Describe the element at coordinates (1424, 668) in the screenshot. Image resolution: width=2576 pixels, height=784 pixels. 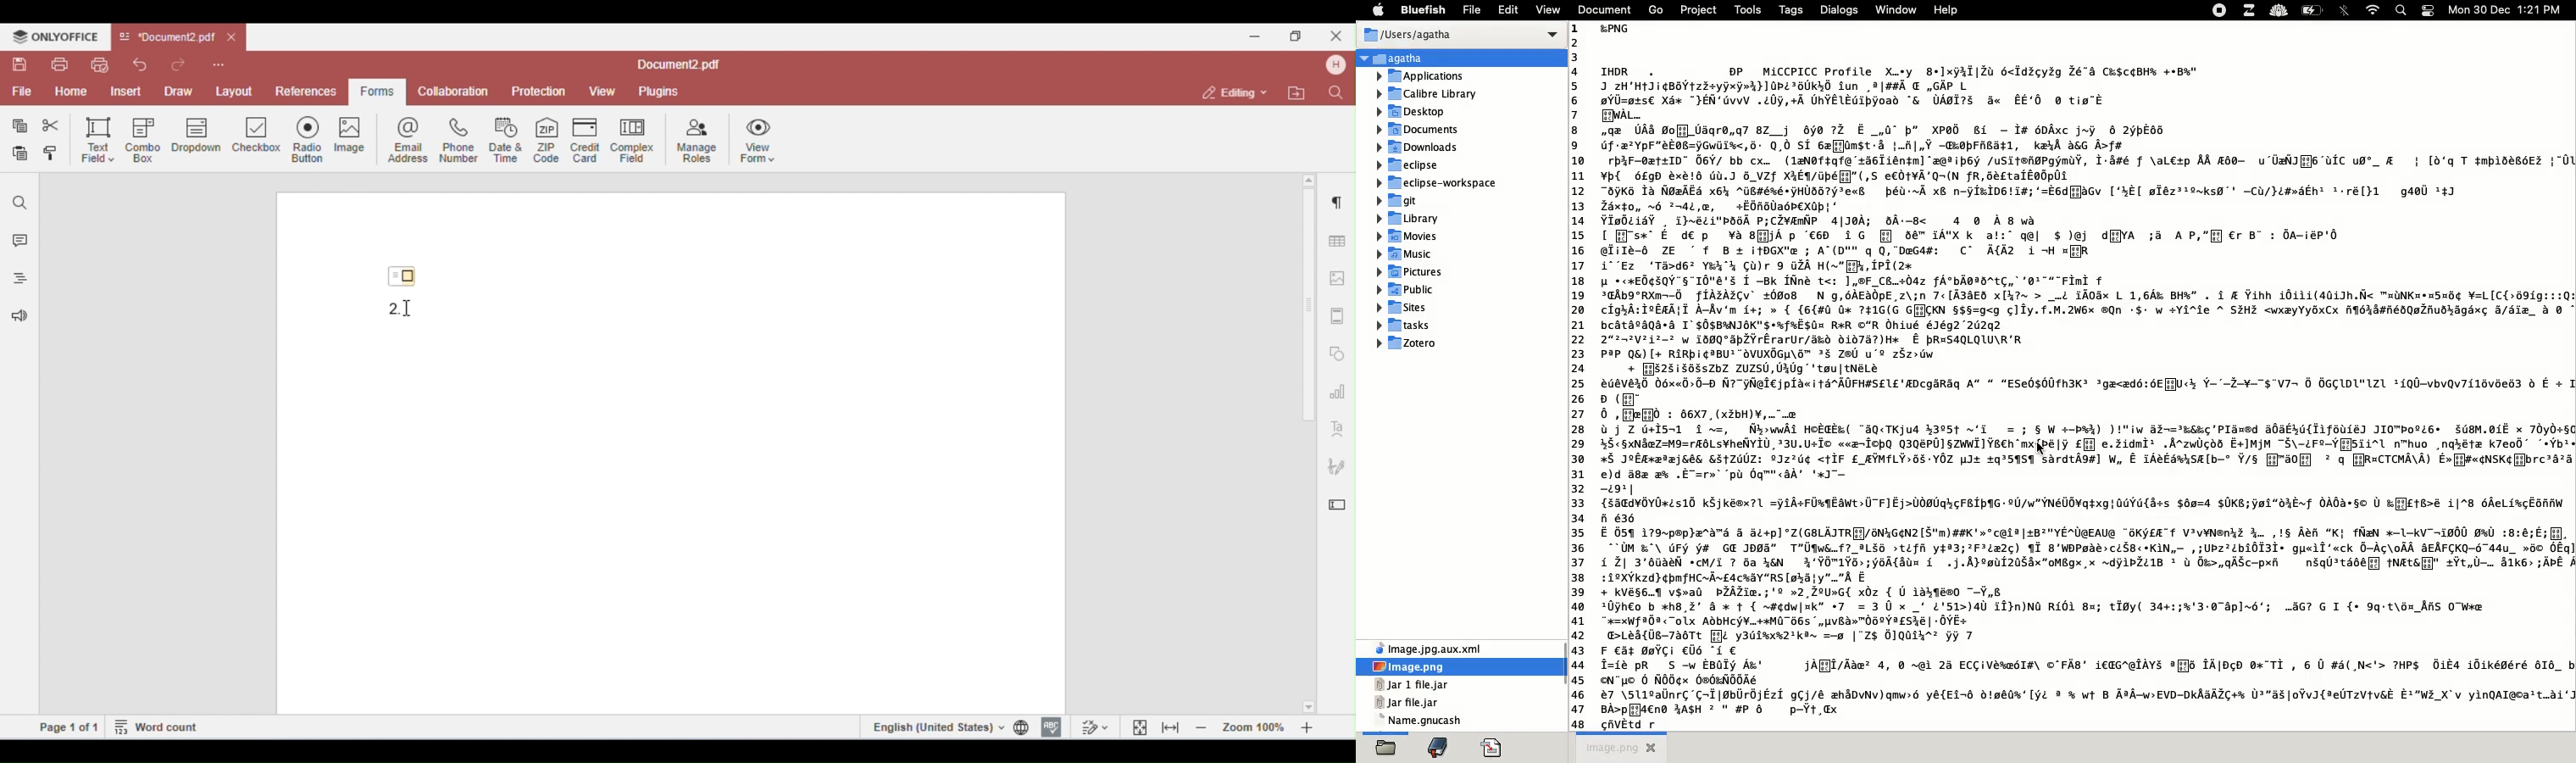
I see `image png` at that location.